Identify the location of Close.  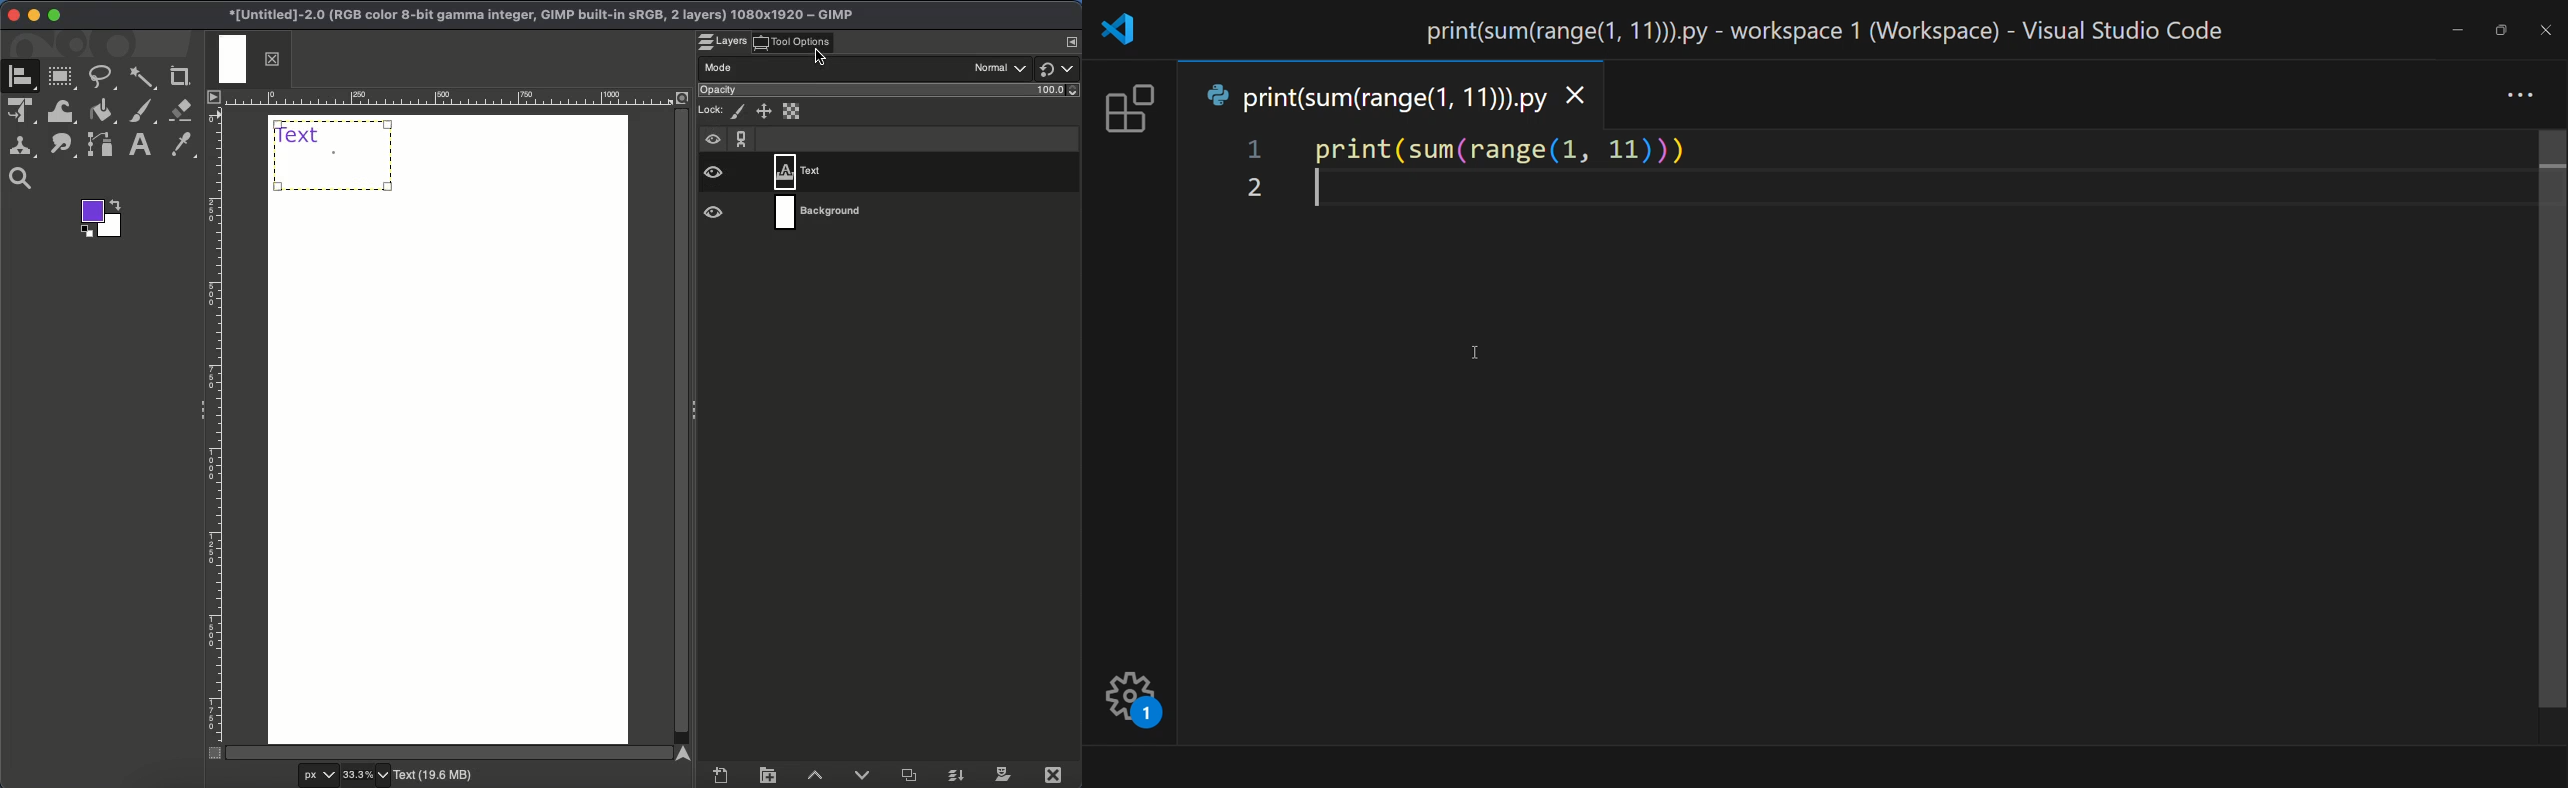
(1056, 773).